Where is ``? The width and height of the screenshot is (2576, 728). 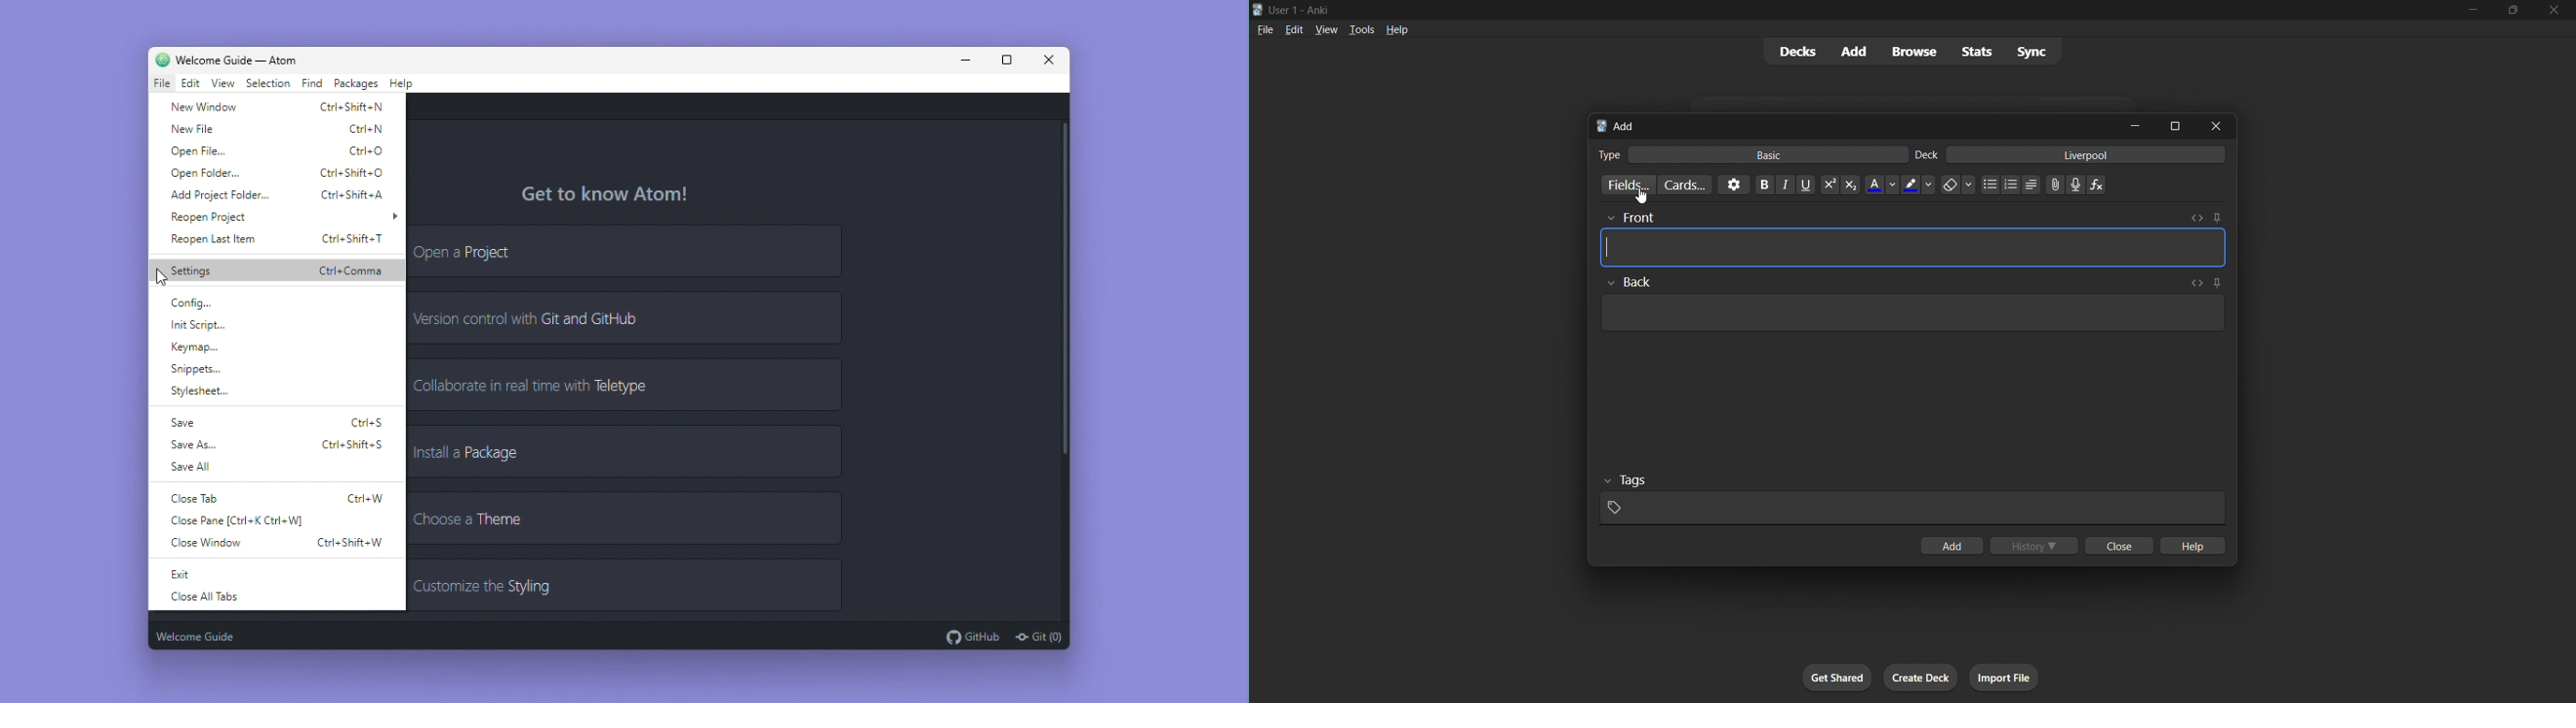
 is located at coordinates (1630, 219).